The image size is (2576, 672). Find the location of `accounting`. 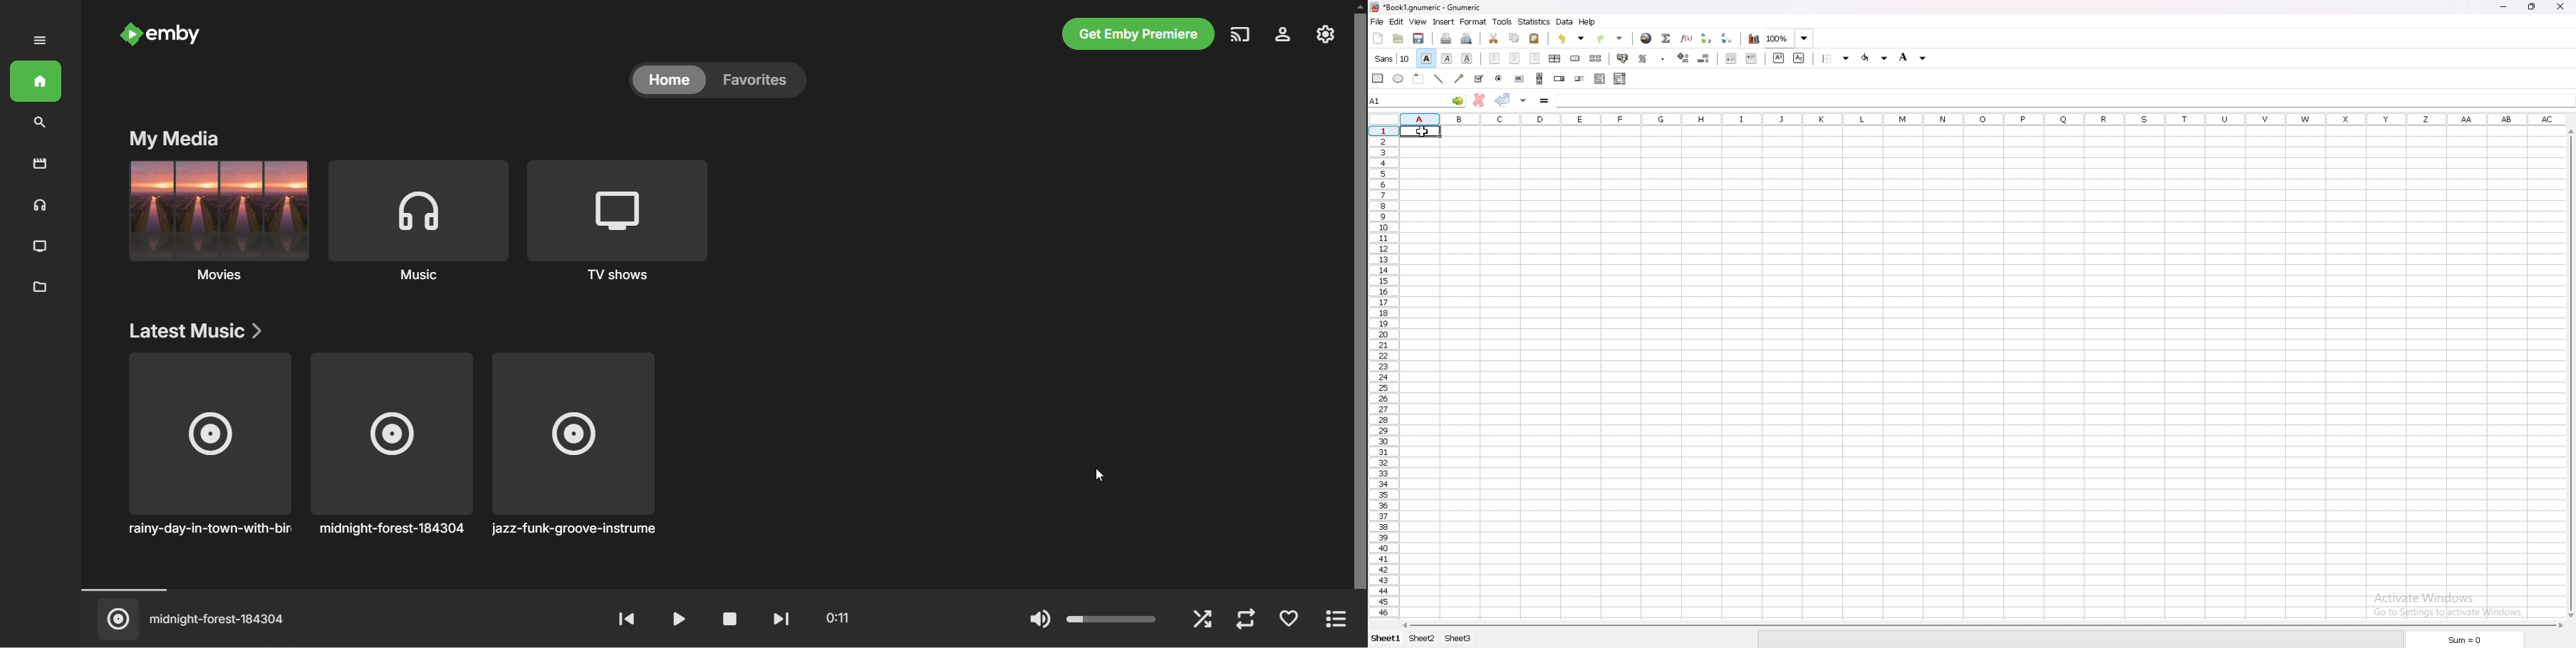

accounting is located at coordinates (1624, 59).